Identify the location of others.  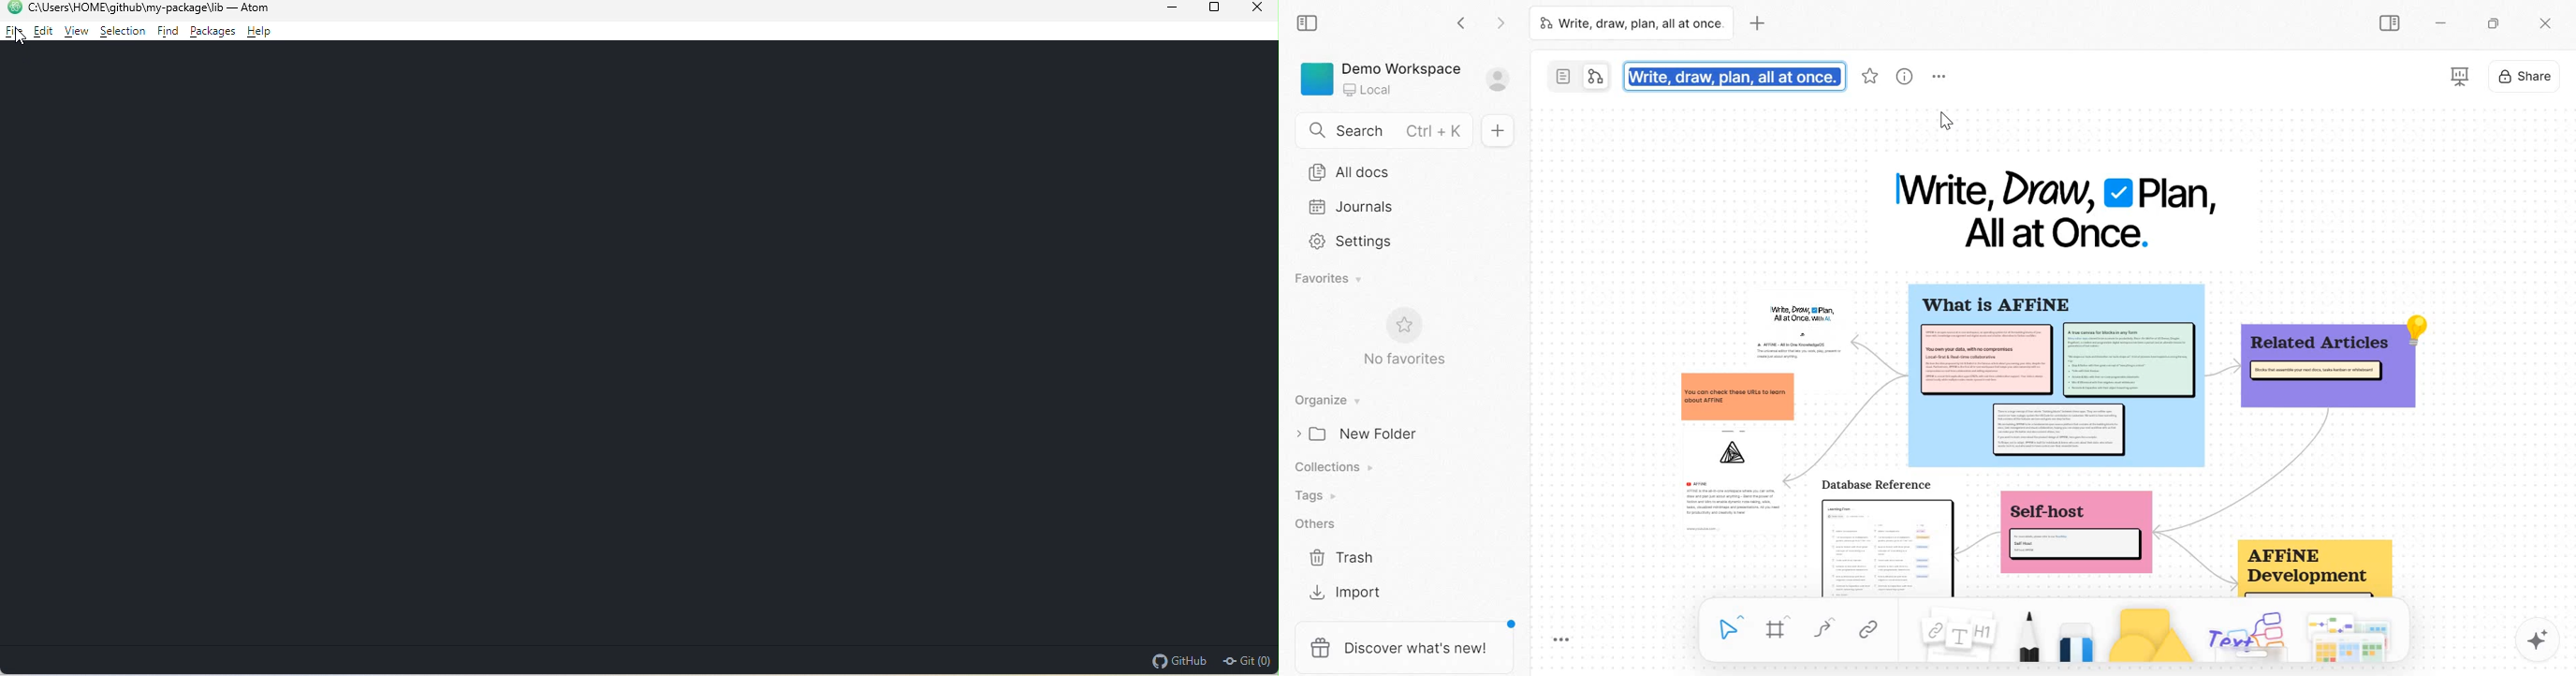
(2248, 635).